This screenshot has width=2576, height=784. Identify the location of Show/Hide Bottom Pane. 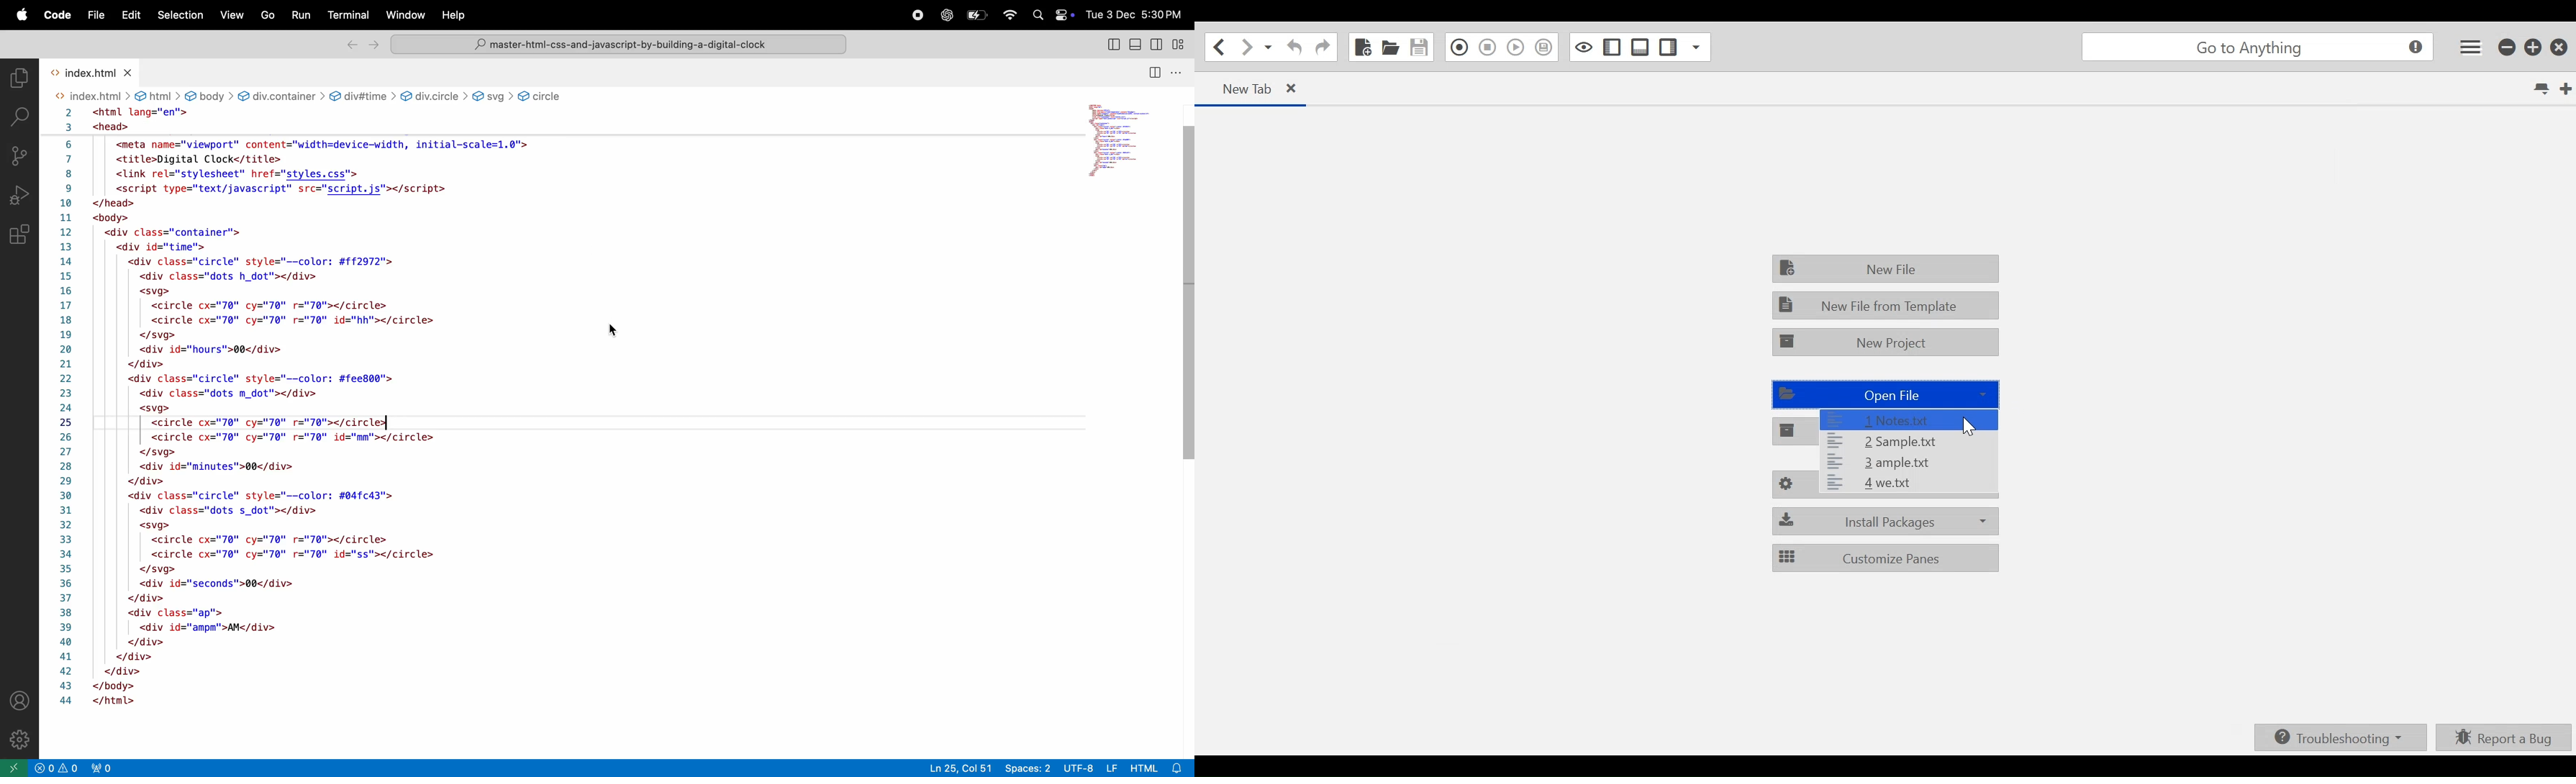
(1640, 47).